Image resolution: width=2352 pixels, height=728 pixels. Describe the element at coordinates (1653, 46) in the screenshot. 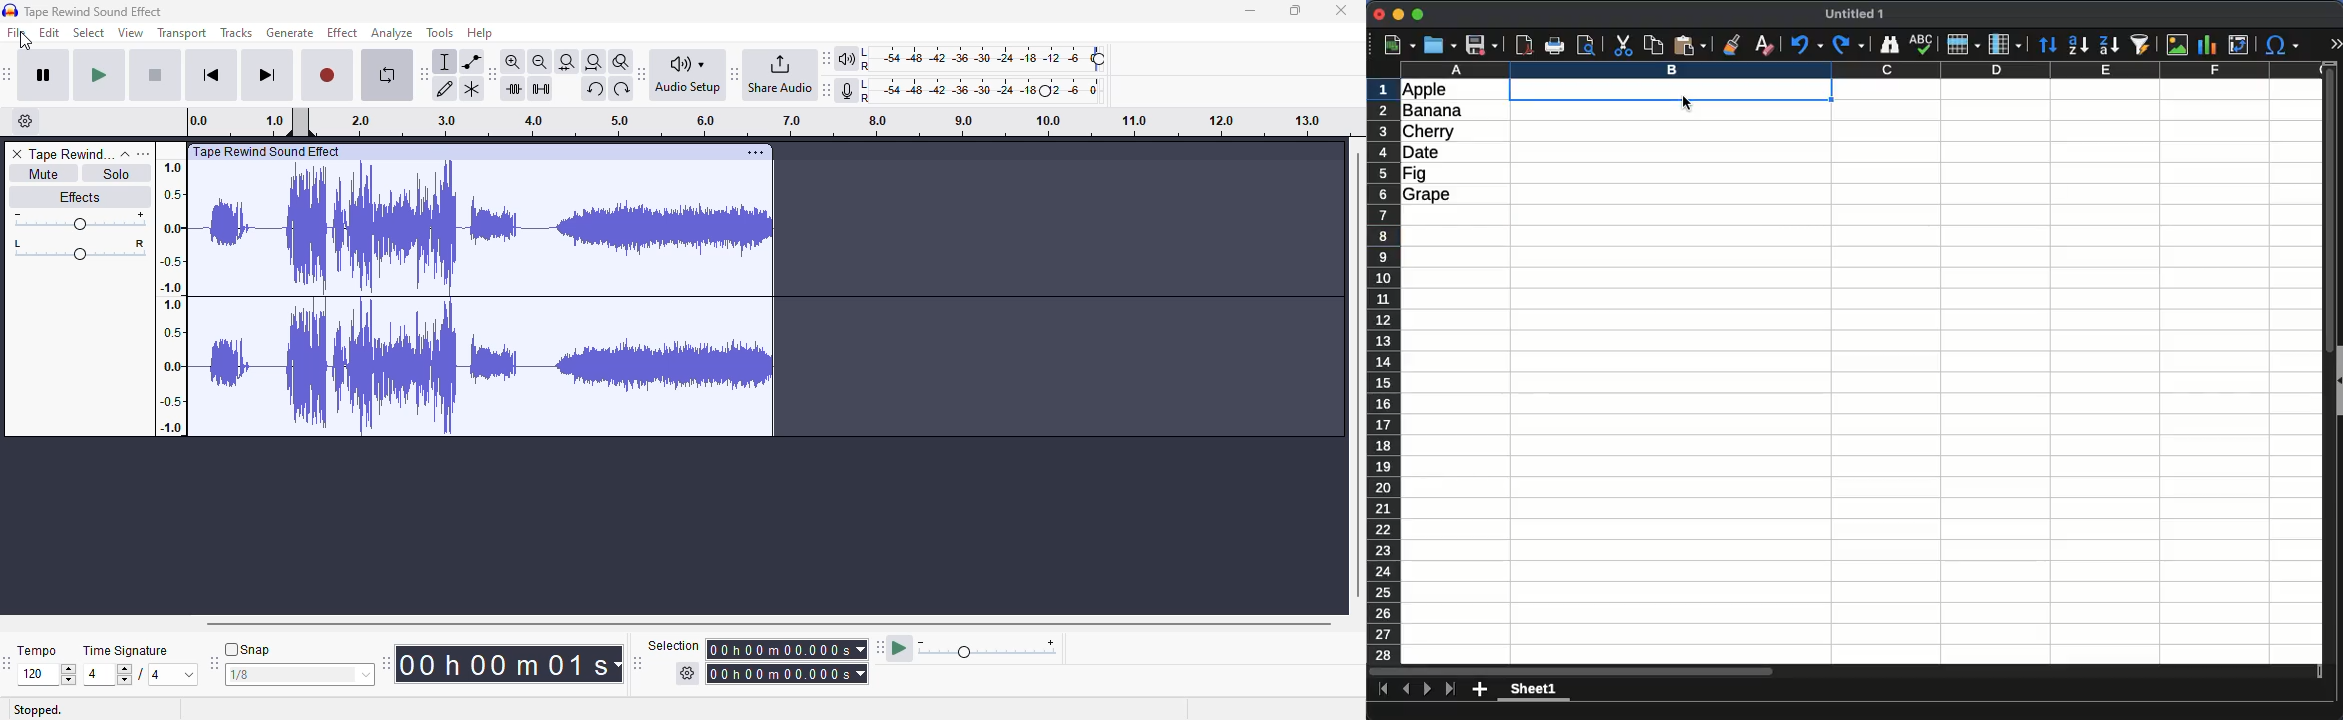

I see `copy` at that location.